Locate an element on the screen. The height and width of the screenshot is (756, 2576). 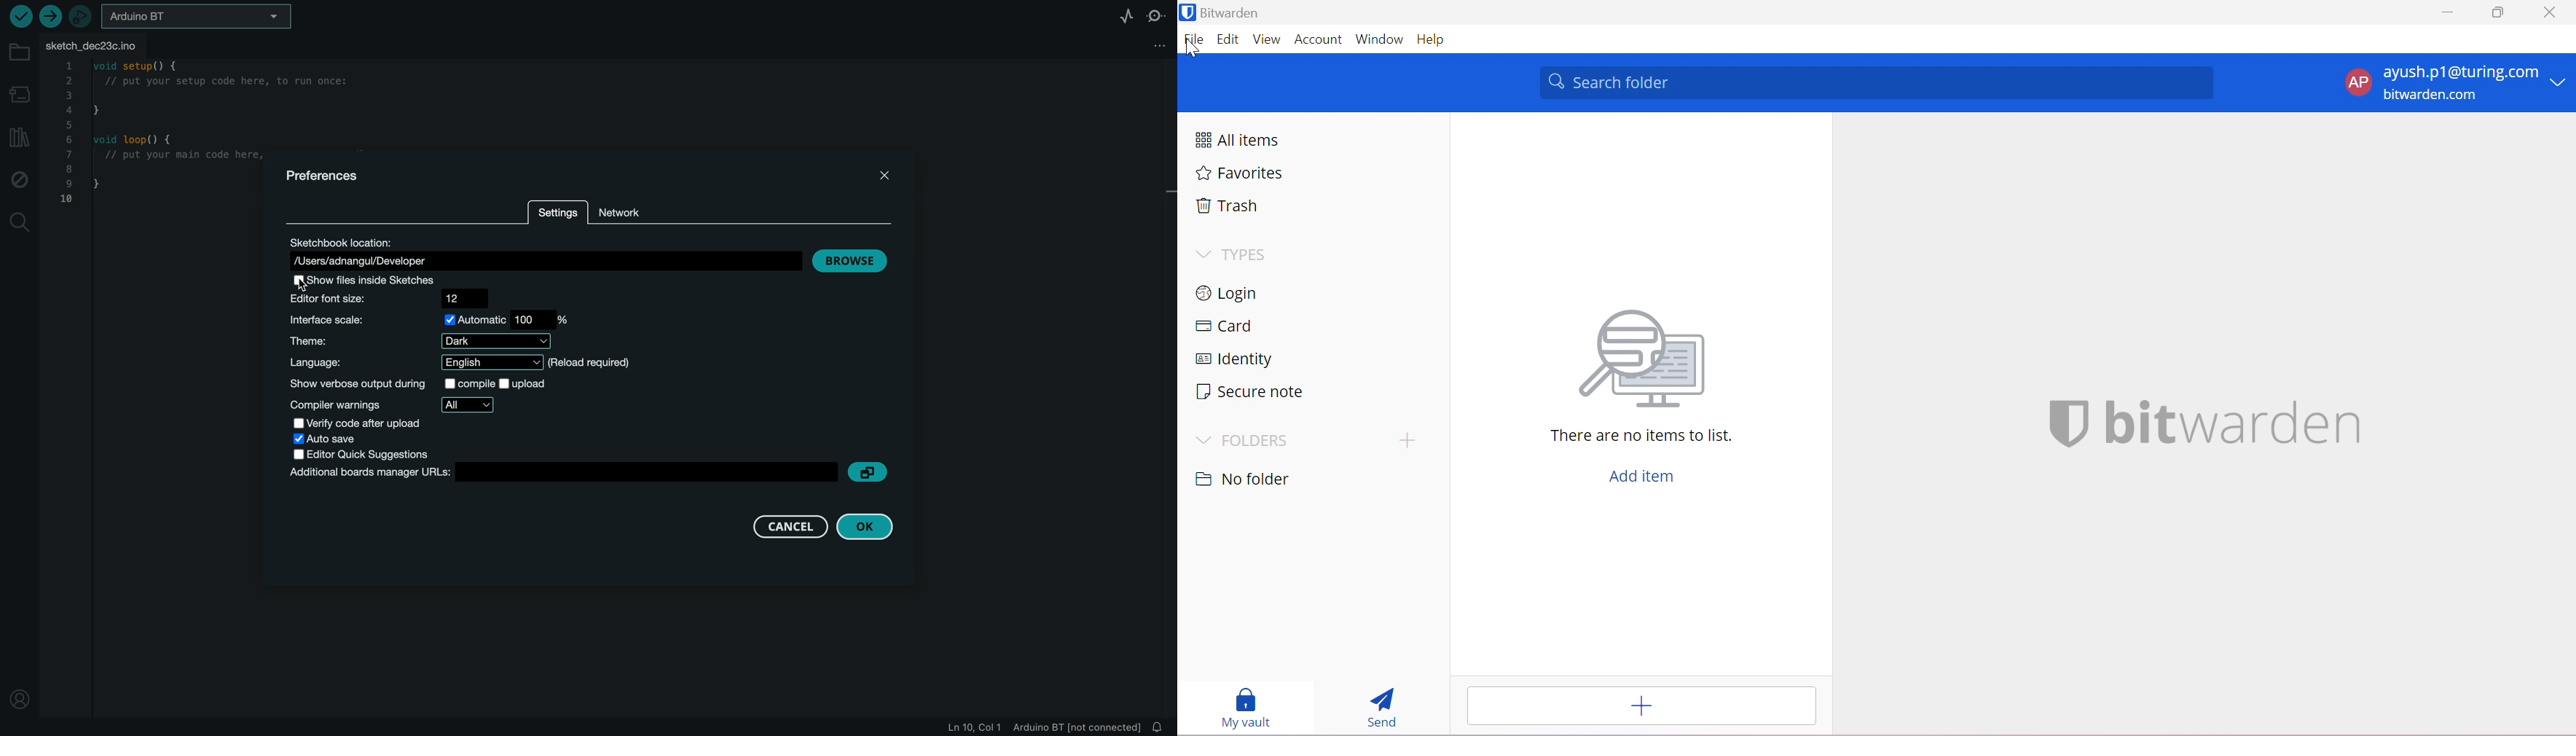
Help is located at coordinates (1437, 41).